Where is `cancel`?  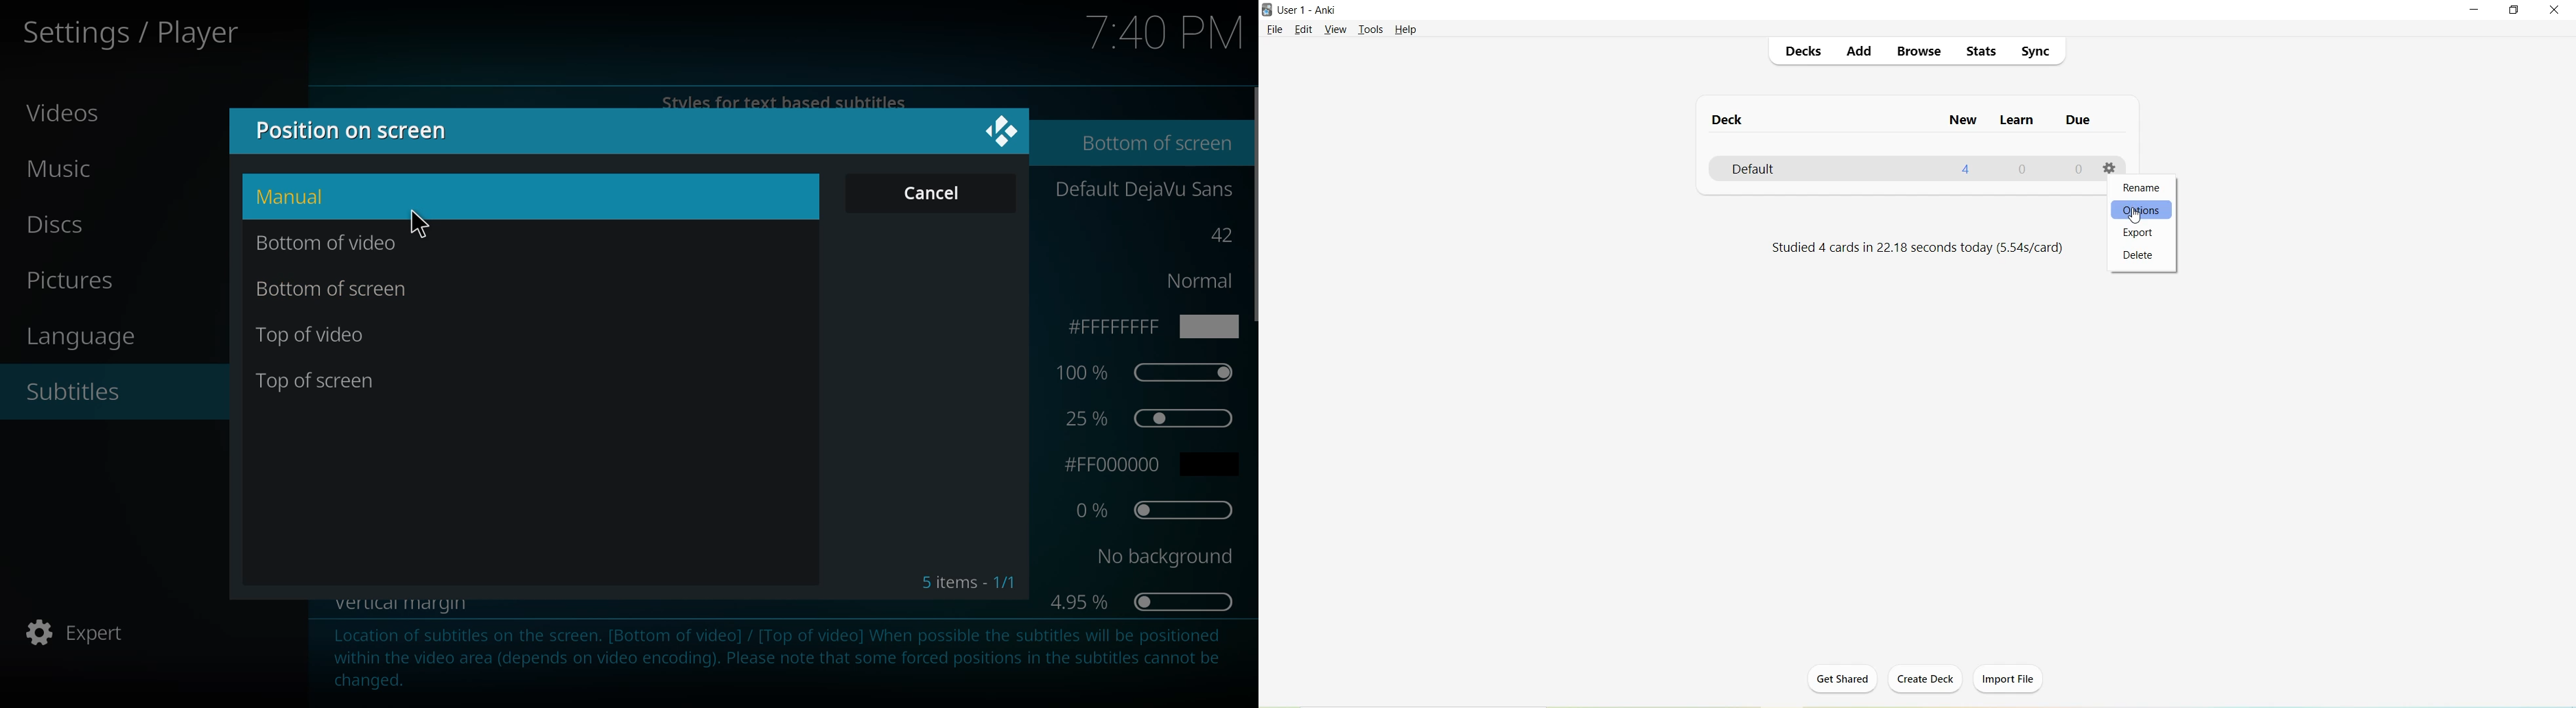 cancel is located at coordinates (942, 193).